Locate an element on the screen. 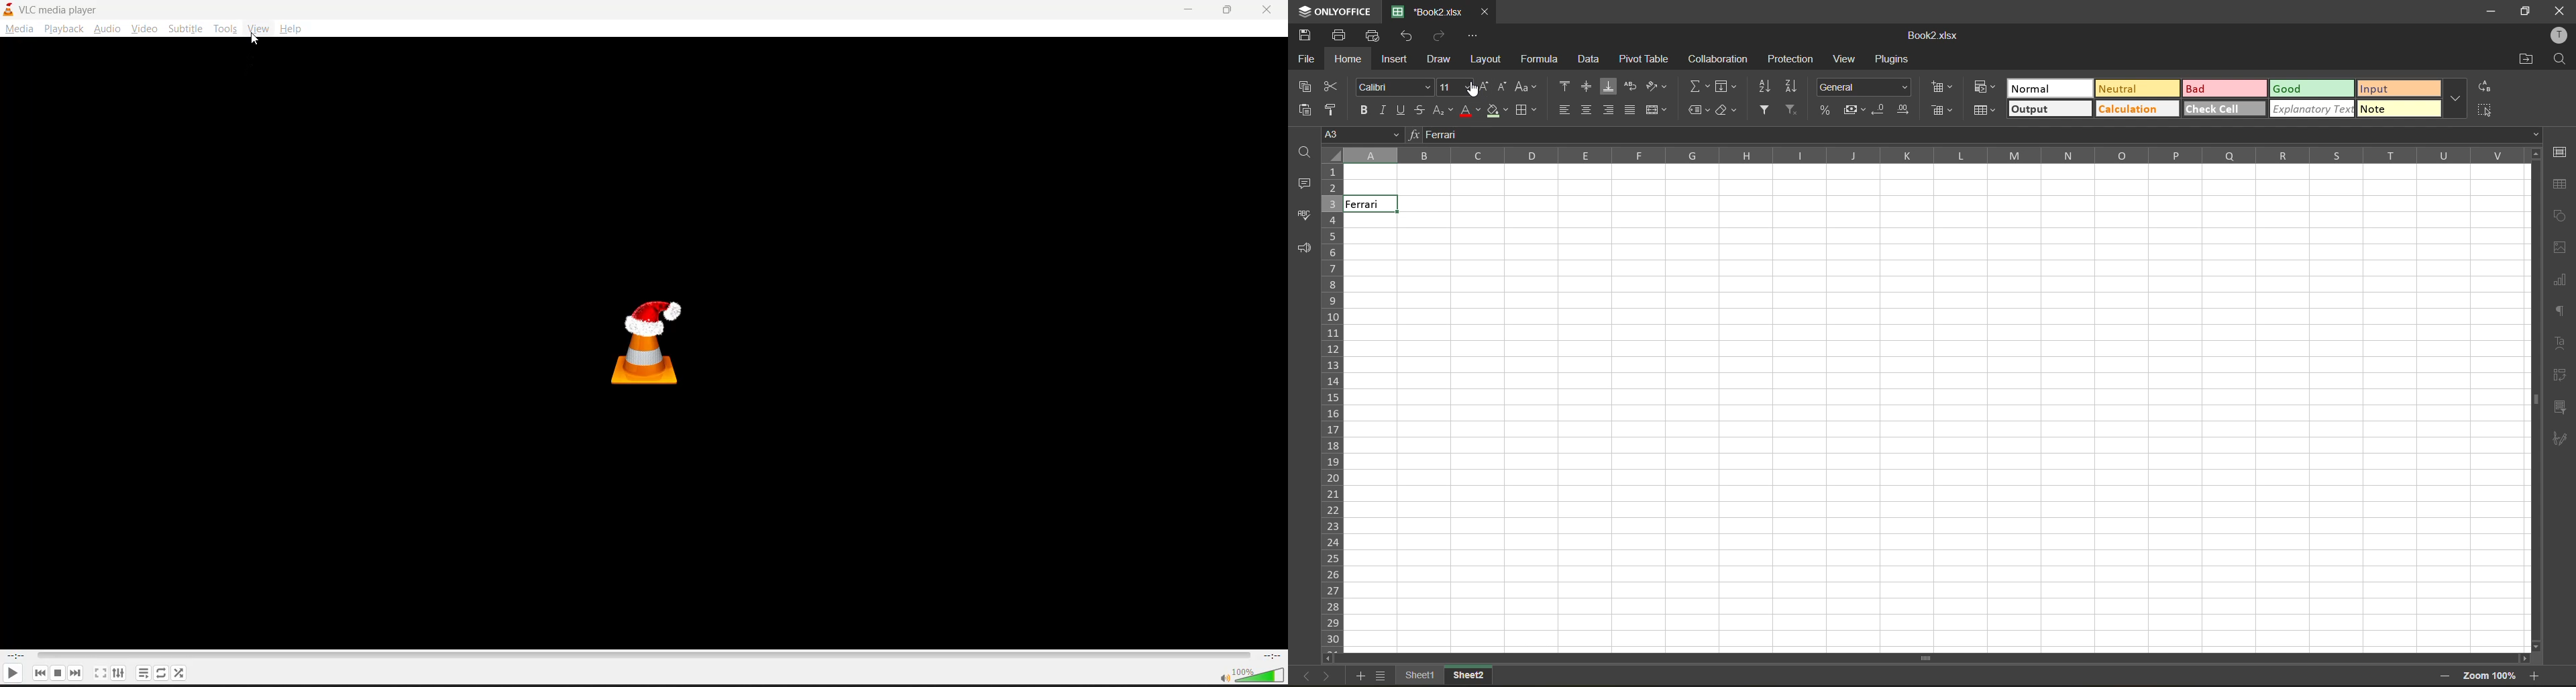 Image resolution: width=2576 pixels, height=700 pixels. copy is located at coordinates (1305, 85).